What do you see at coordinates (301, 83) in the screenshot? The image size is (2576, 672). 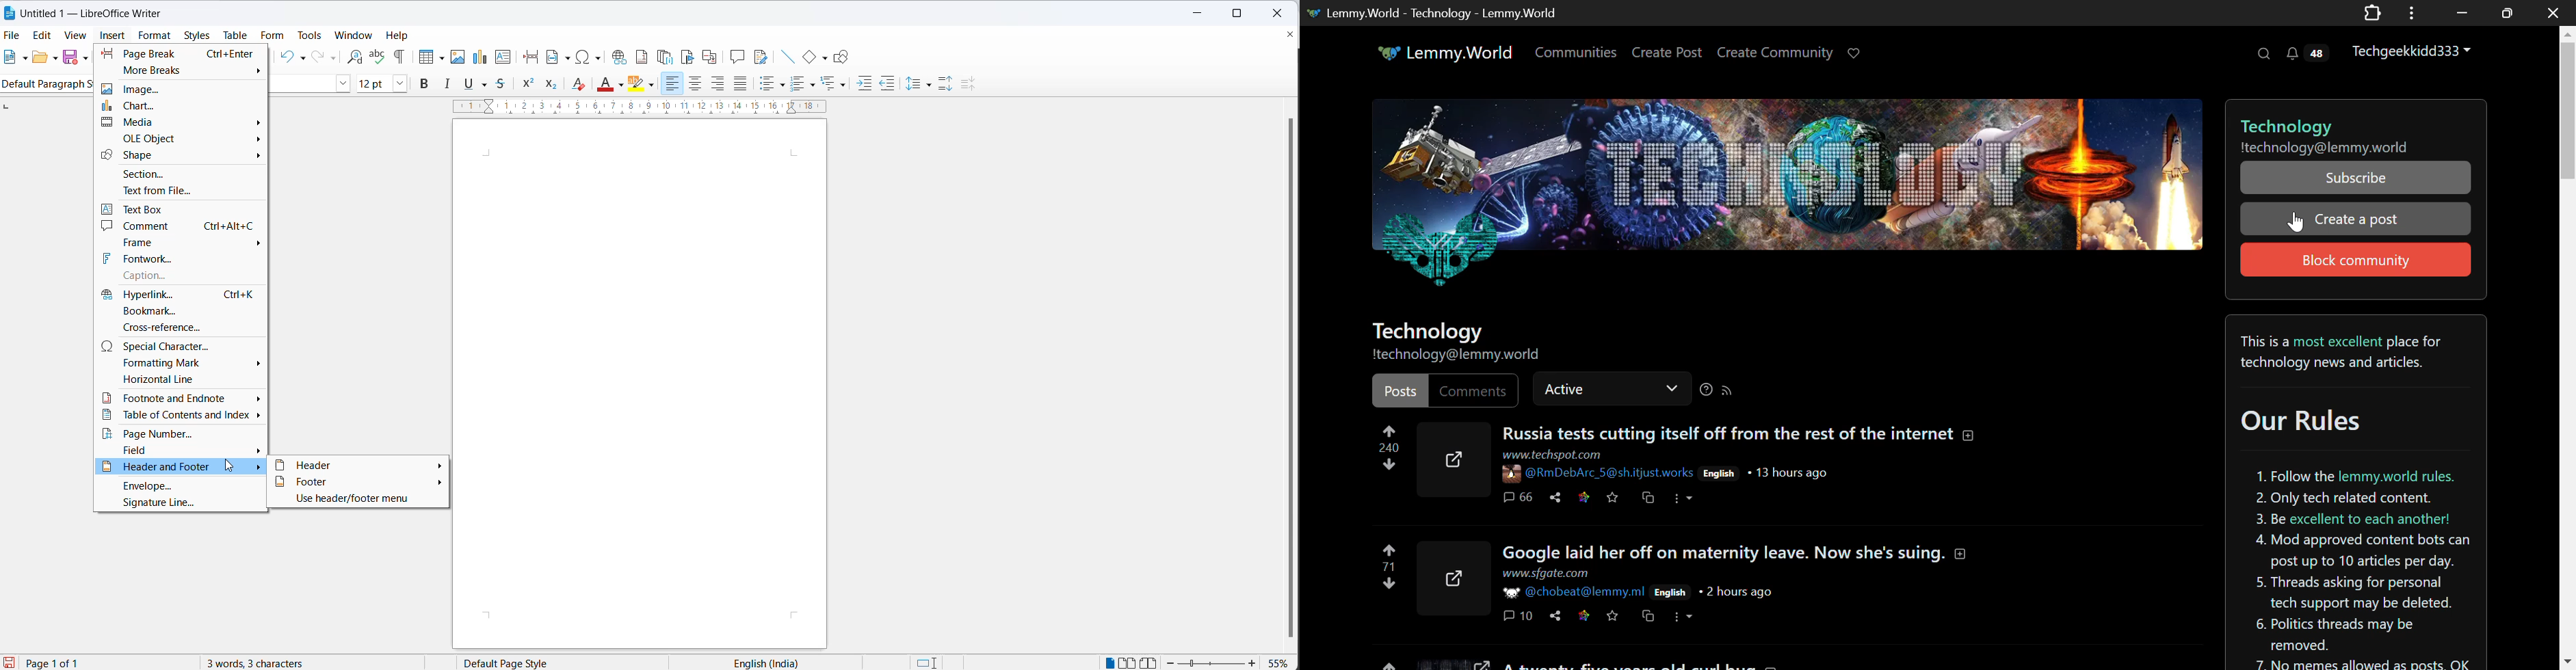 I see `font name` at bounding box center [301, 83].